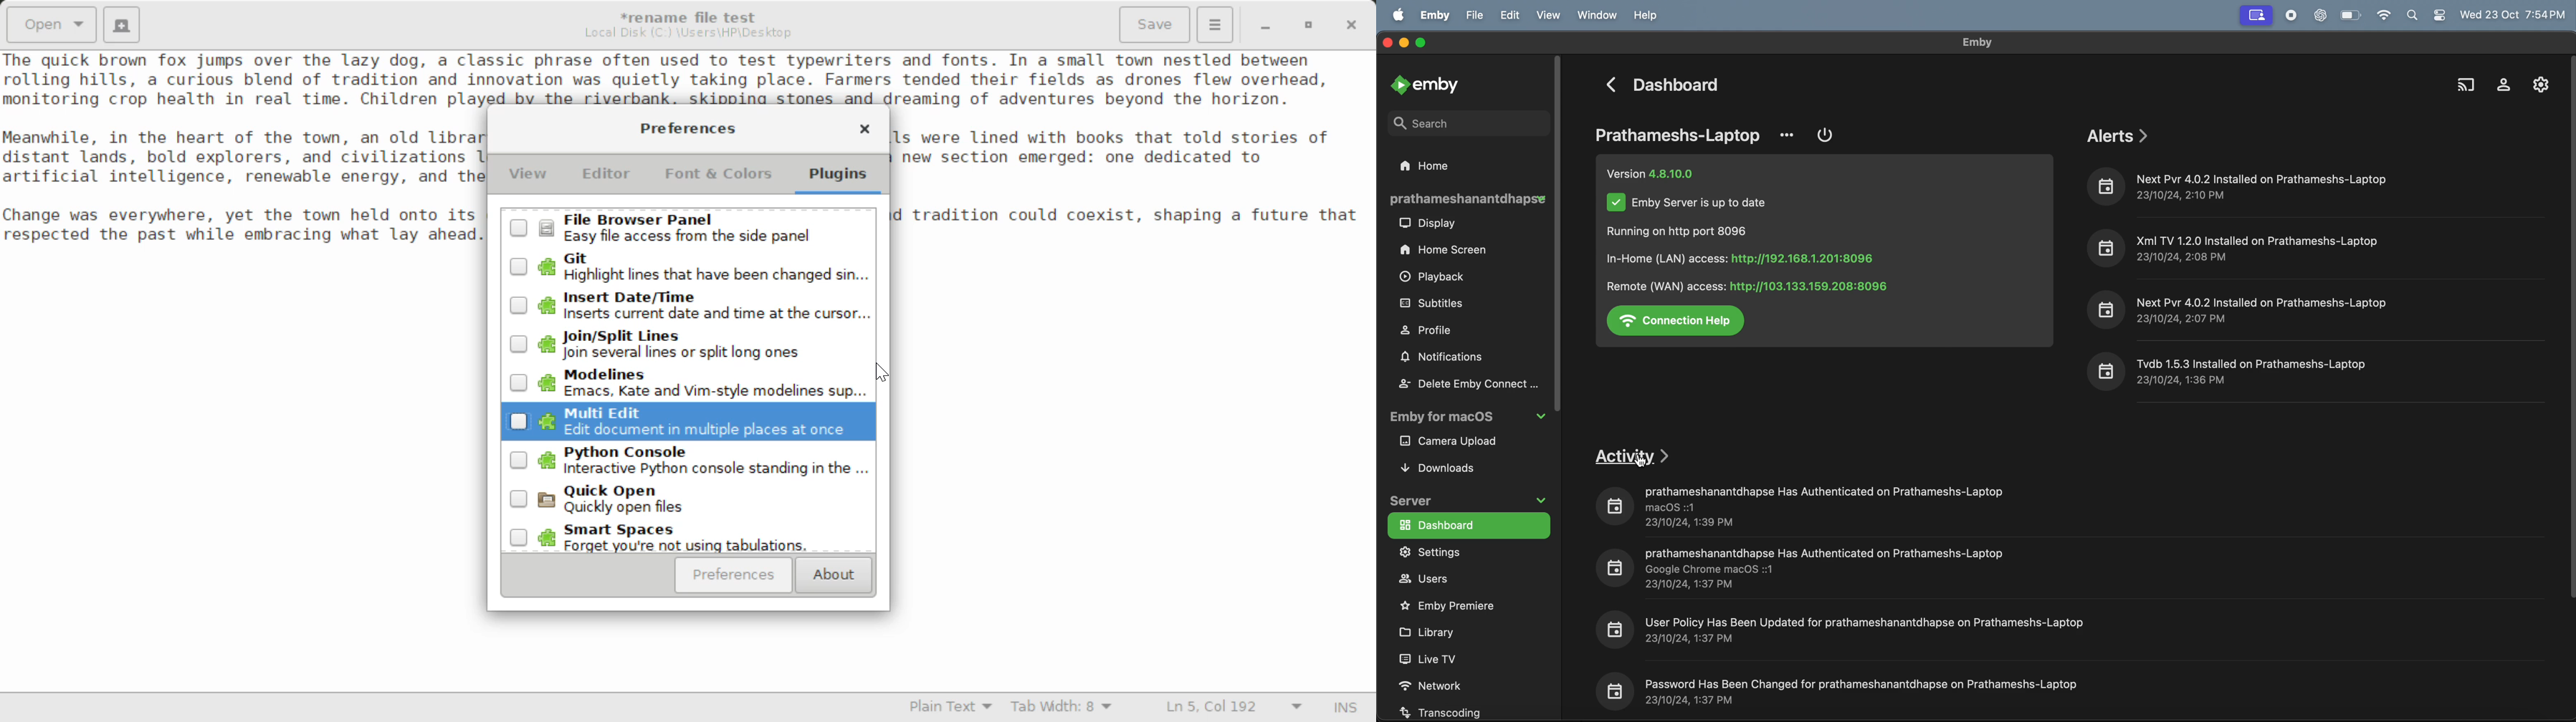 Image resolution: width=2576 pixels, height=728 pixels. I want to click on Unselected Python Console, so click(687, 465).